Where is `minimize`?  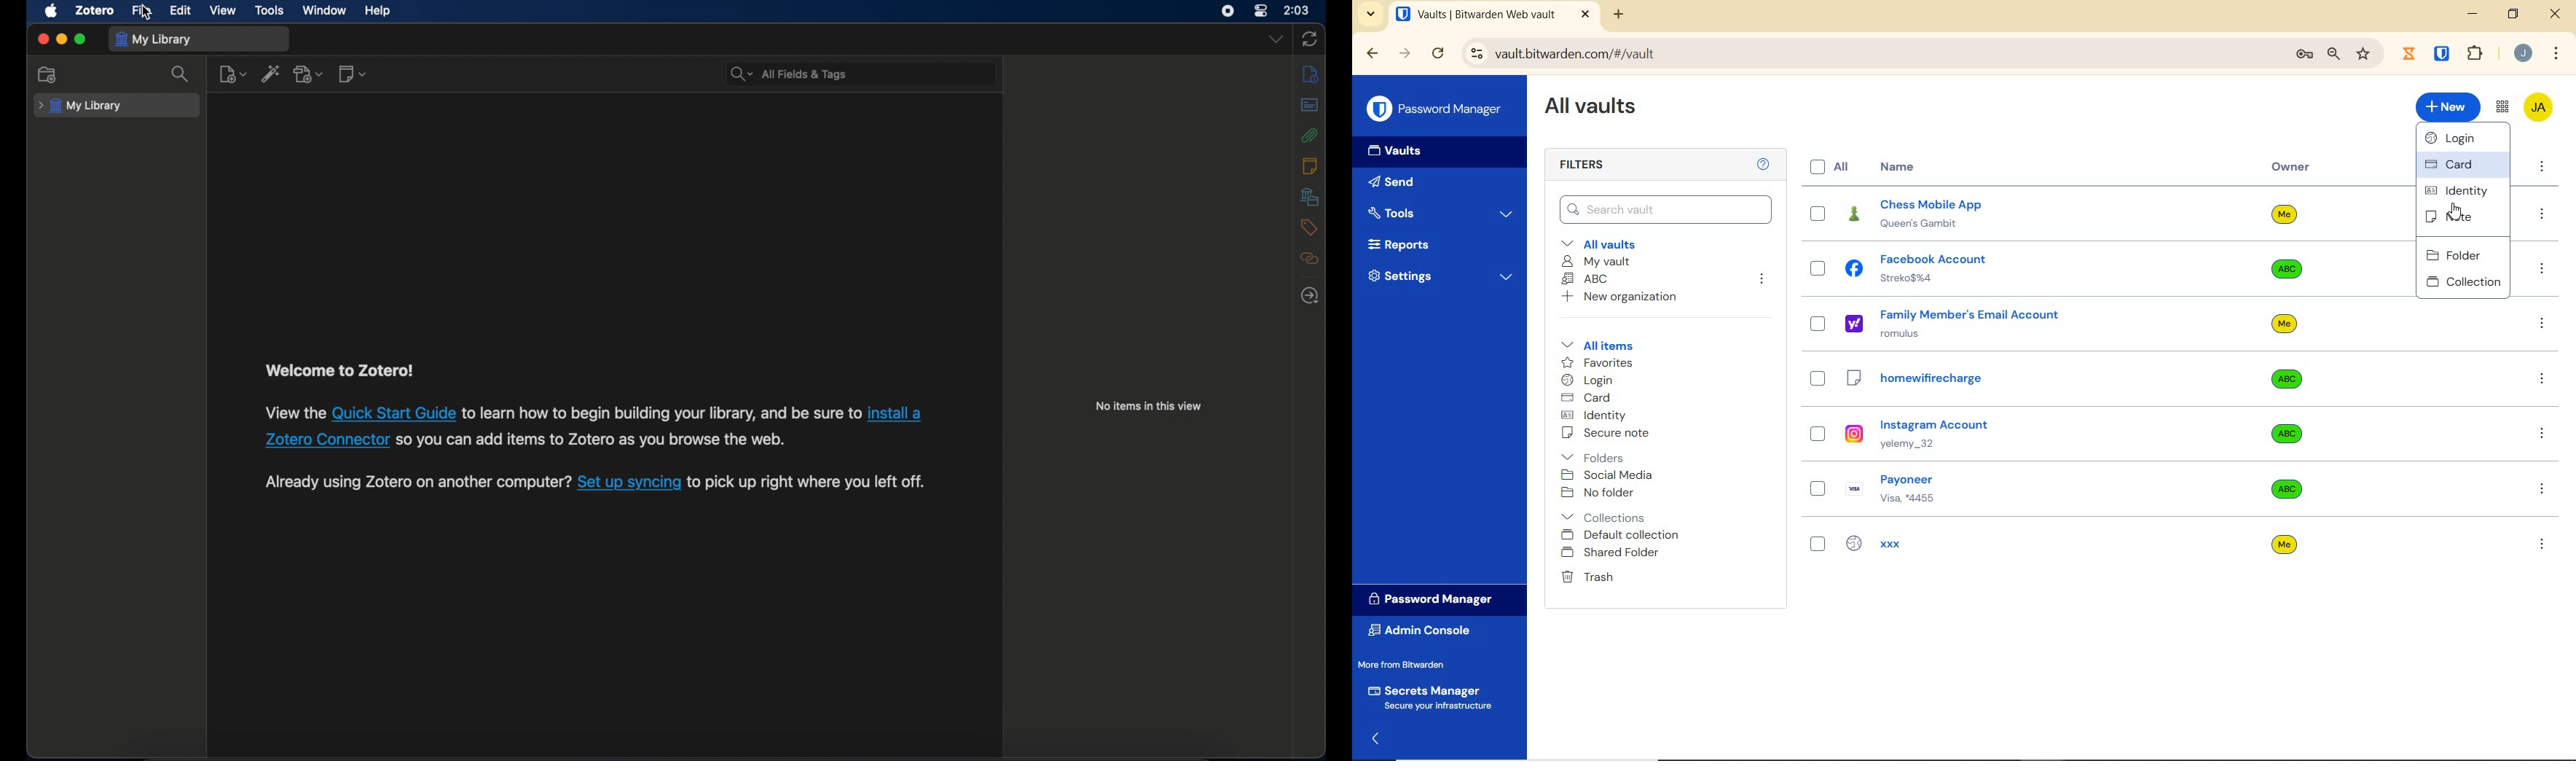
minimize is located at coordinates (62, 39).